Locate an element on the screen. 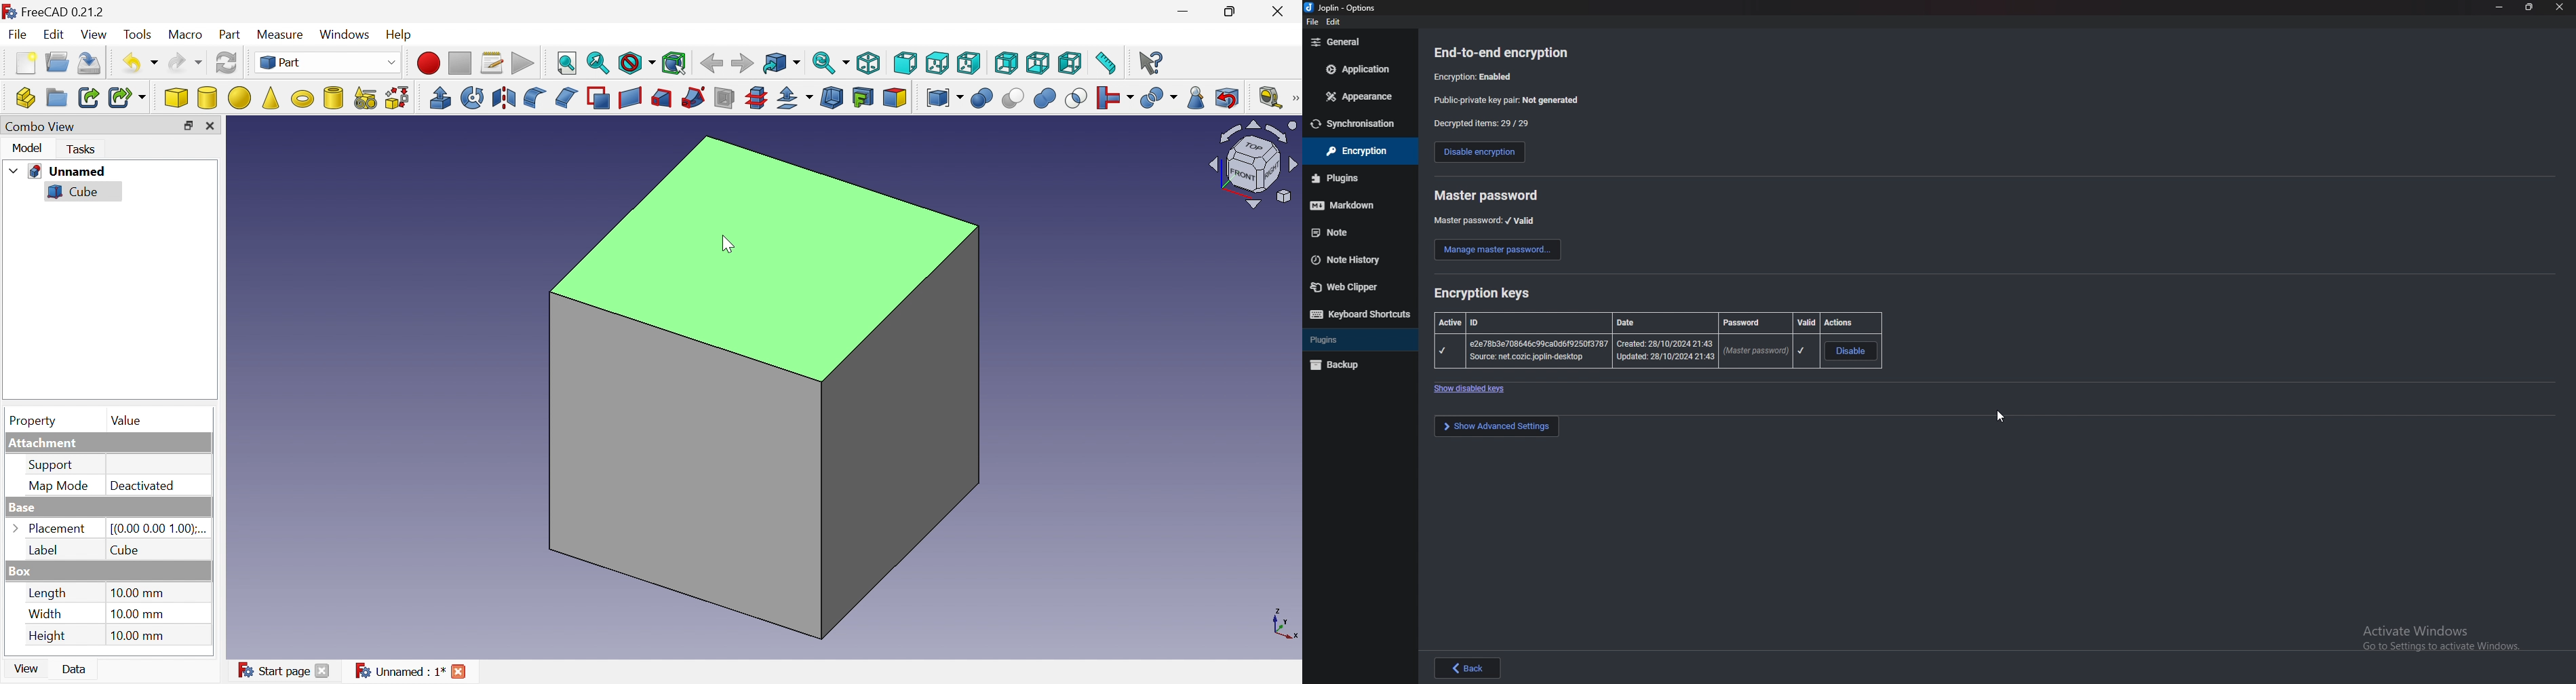 This screenshot has height=700, width=2576.  is located at coordinates (1327, 232).